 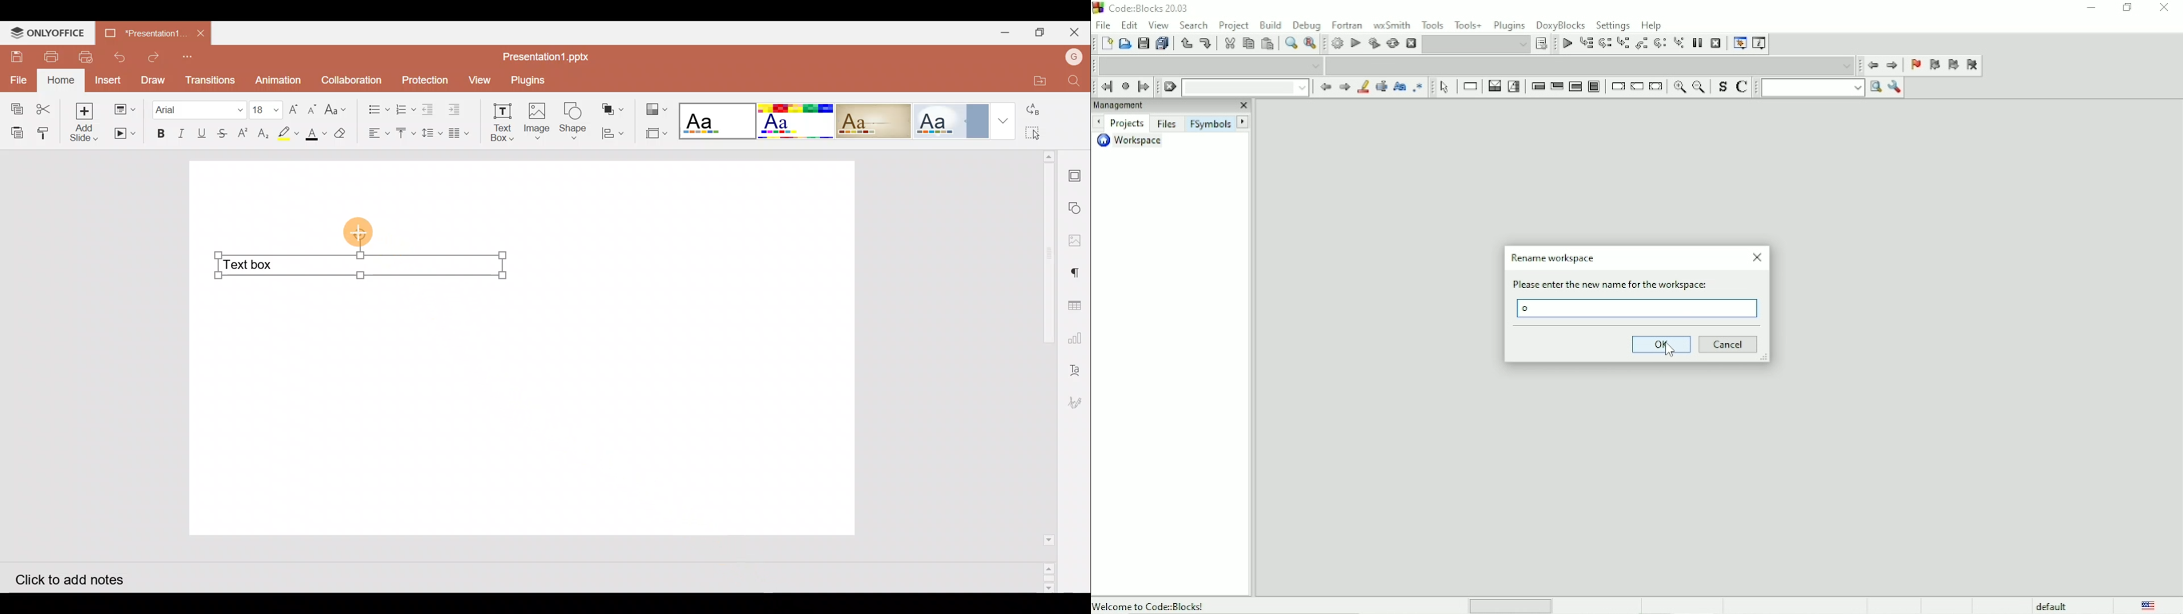 What do you see at coordinates (1078, 338) in the screenshot?
I see `Chart settings` at bounding box center [1078, 338].